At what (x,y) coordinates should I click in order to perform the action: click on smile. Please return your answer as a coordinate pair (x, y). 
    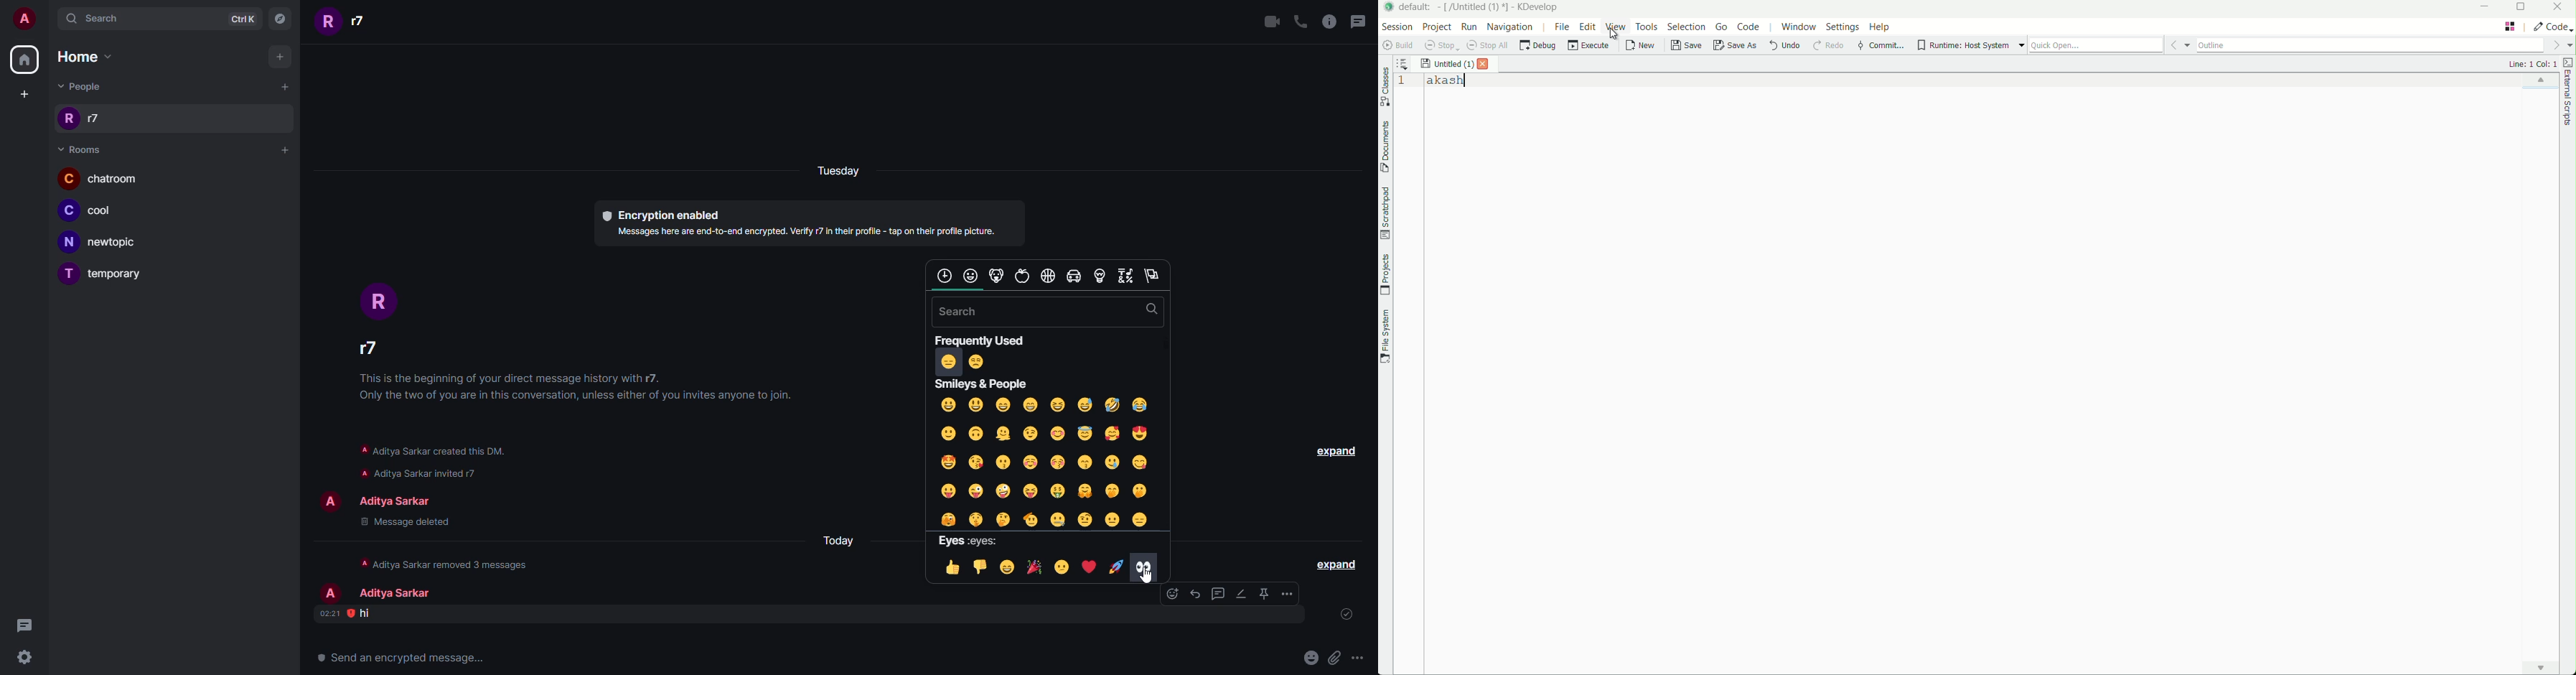
    Looking at the image, I should click on (1008, 567).